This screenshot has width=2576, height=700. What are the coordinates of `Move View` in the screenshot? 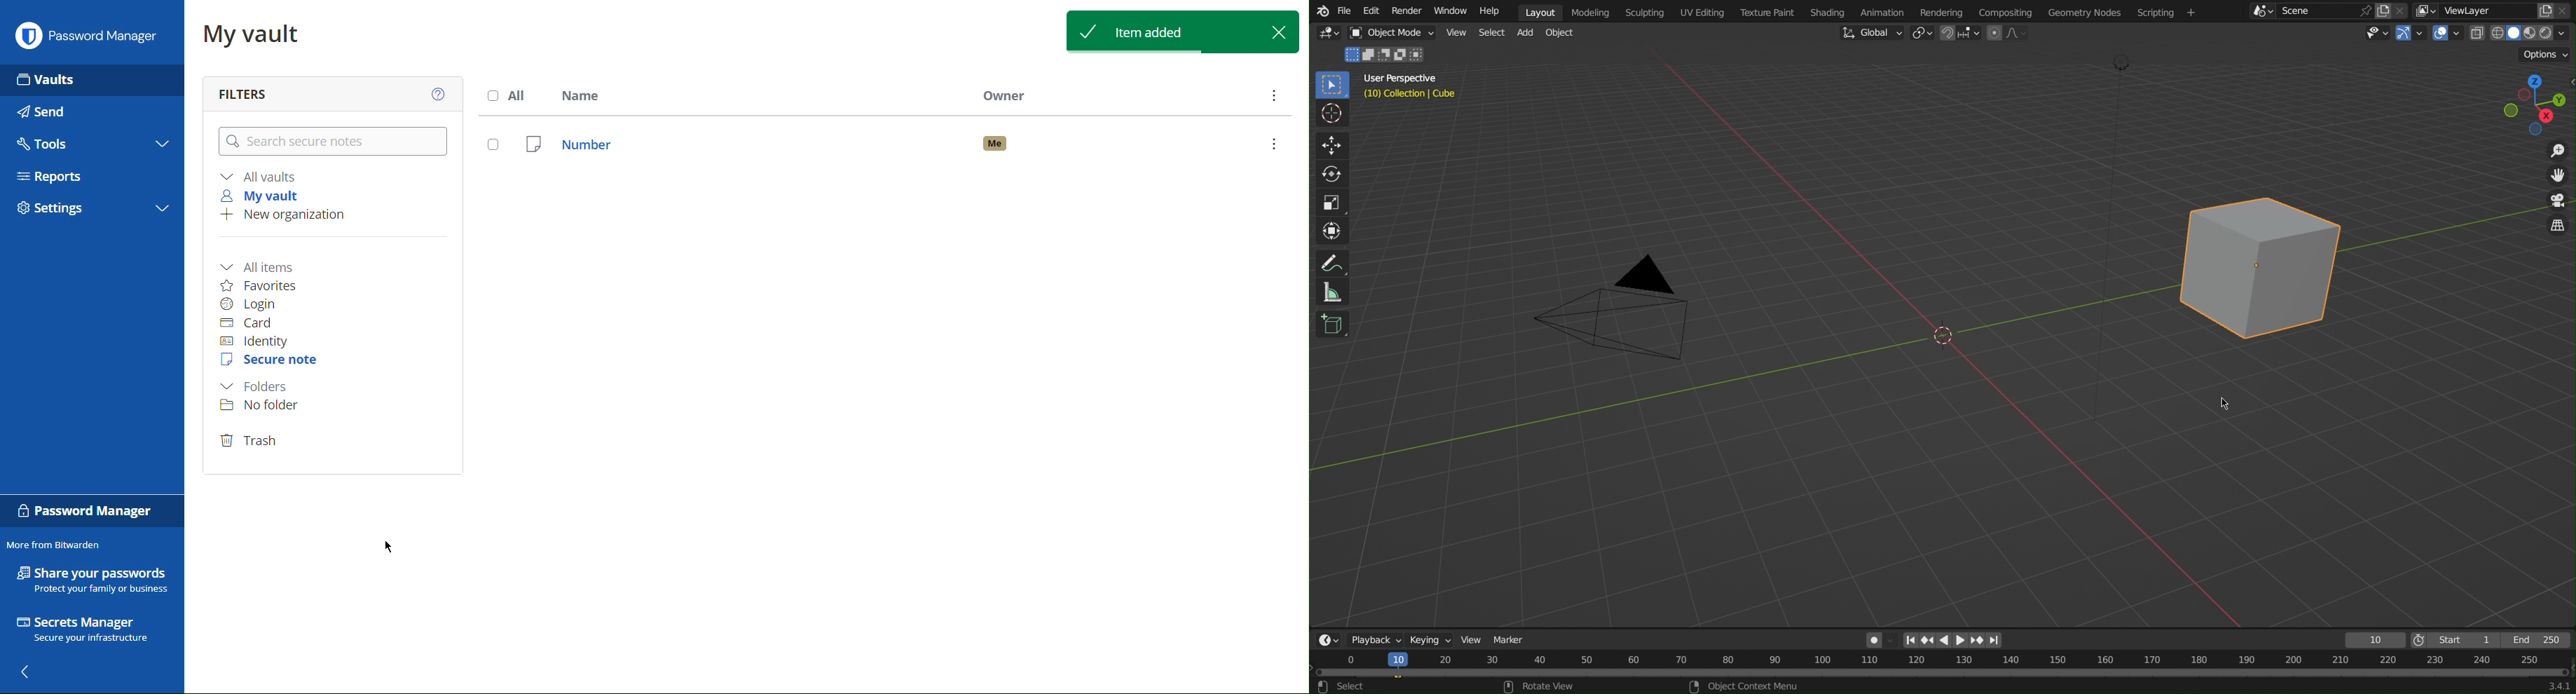 It's located at (2552, 178).